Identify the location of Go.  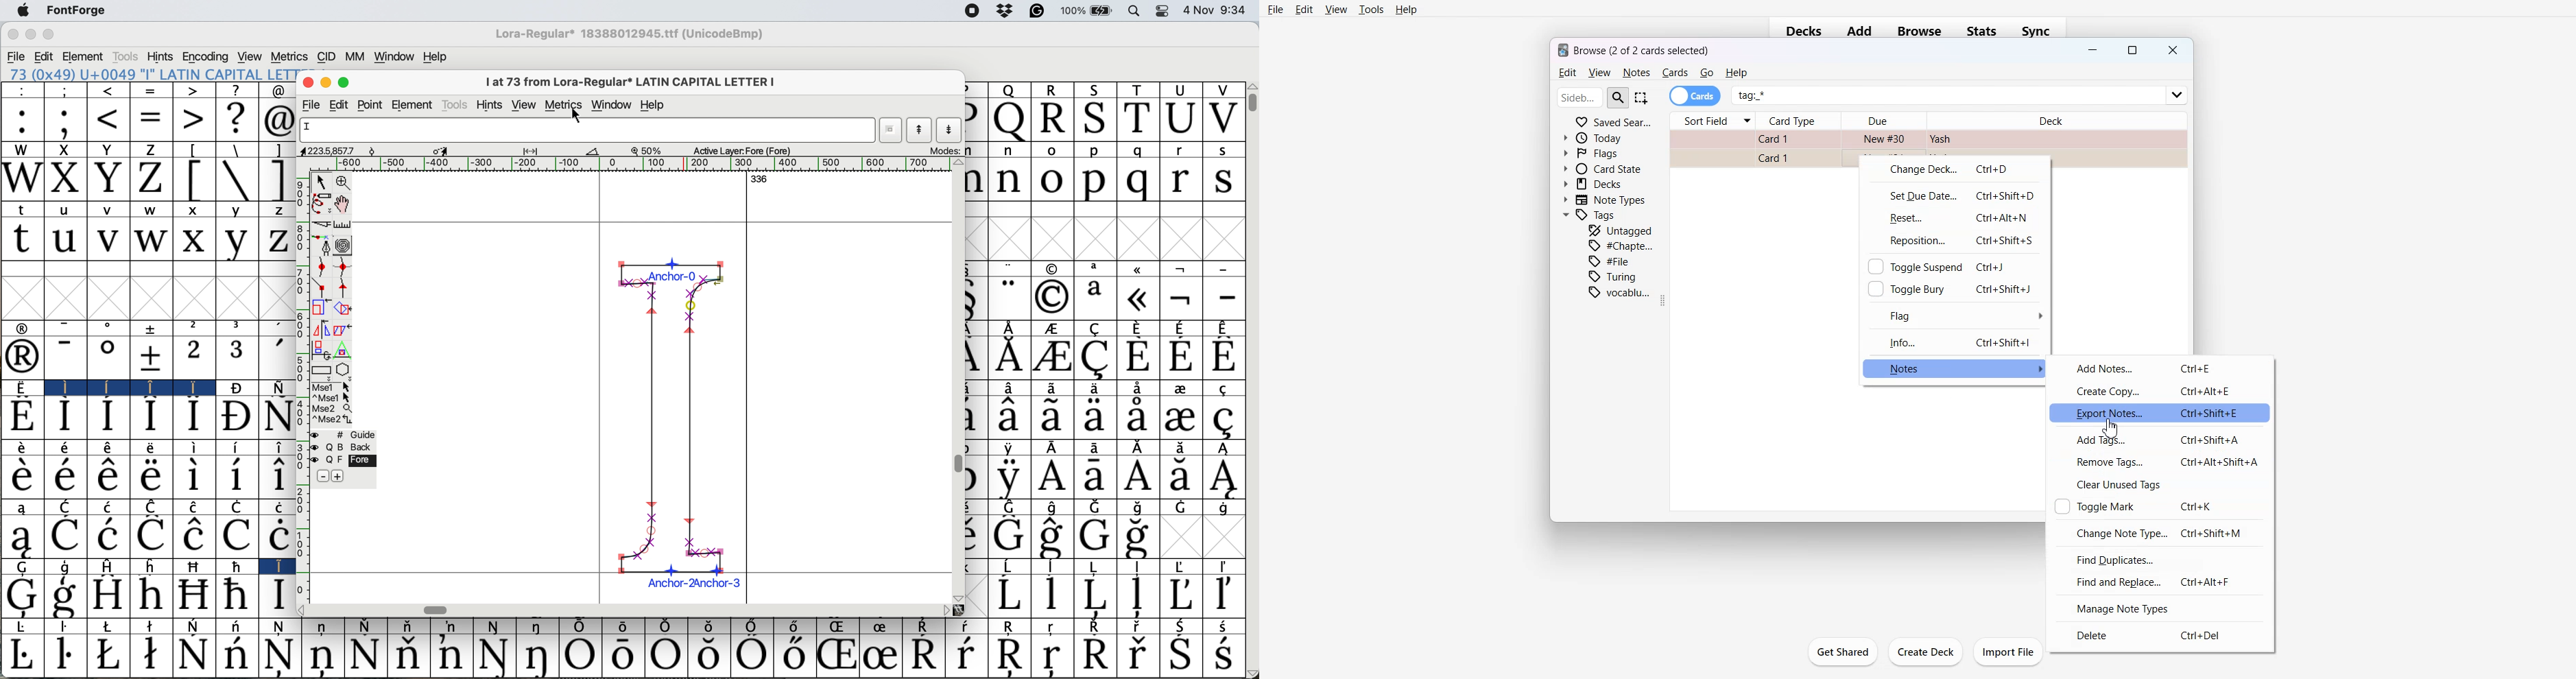
(1707, 73).